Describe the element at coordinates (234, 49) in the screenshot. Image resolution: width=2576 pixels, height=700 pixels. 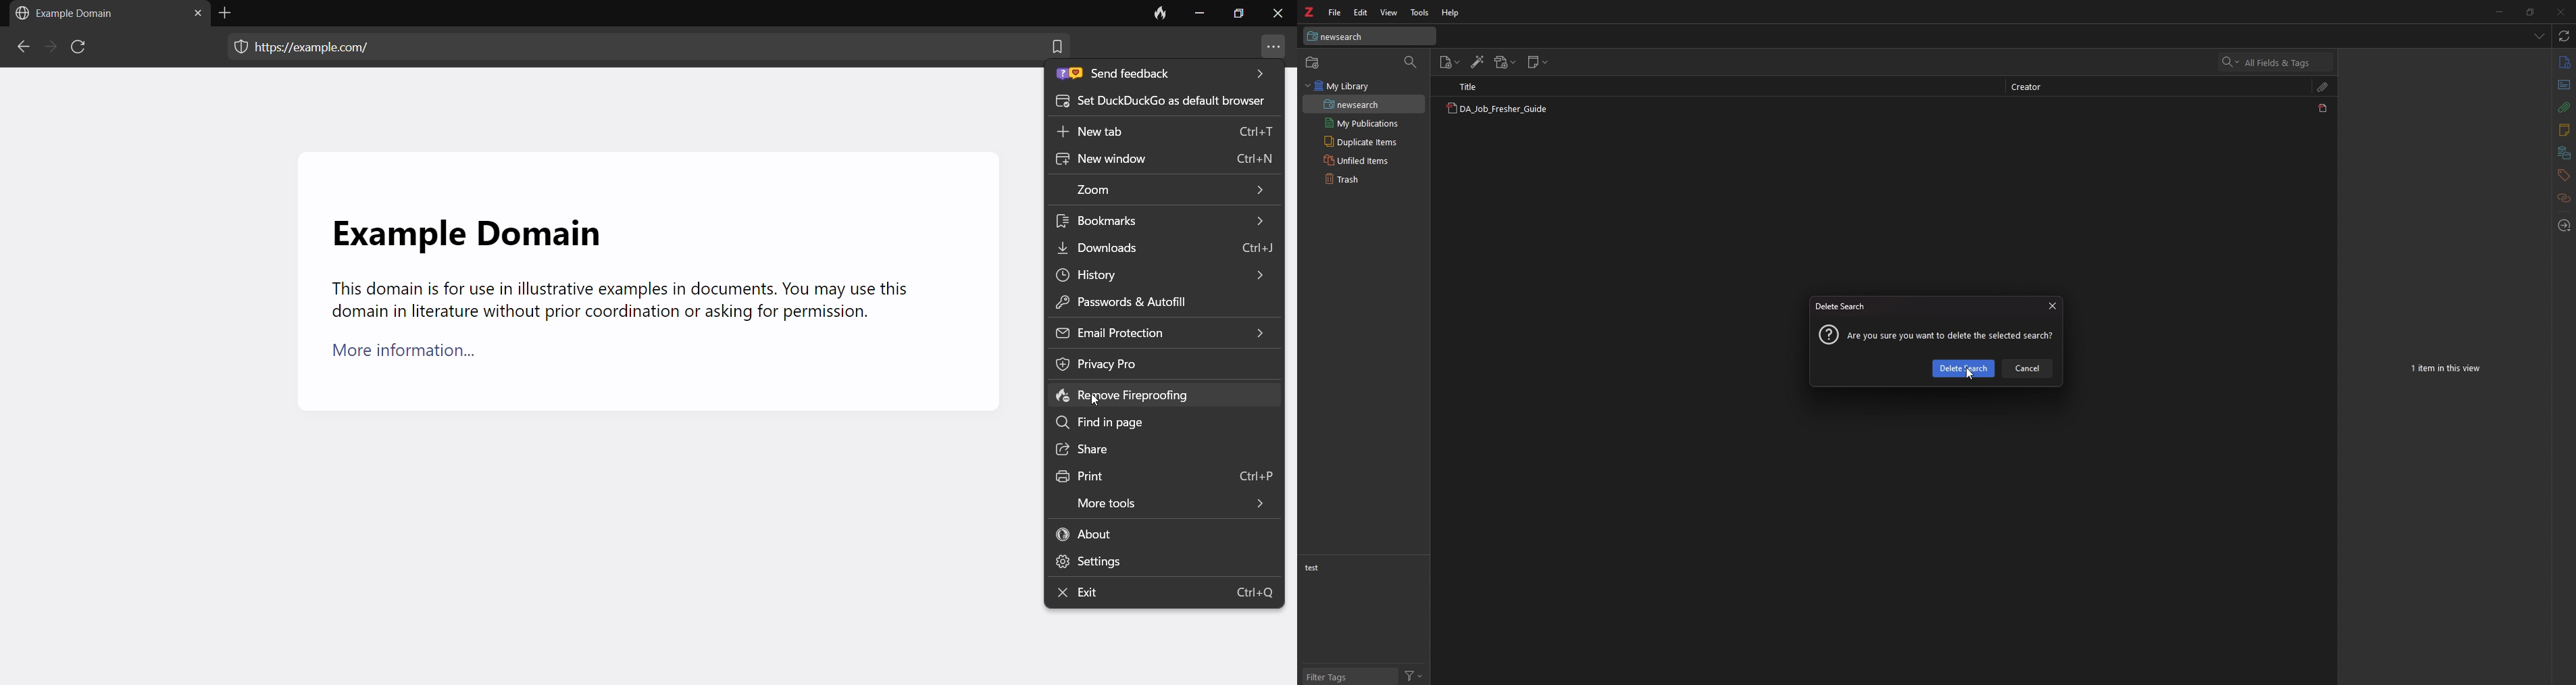
I see `protection menu` at that location.